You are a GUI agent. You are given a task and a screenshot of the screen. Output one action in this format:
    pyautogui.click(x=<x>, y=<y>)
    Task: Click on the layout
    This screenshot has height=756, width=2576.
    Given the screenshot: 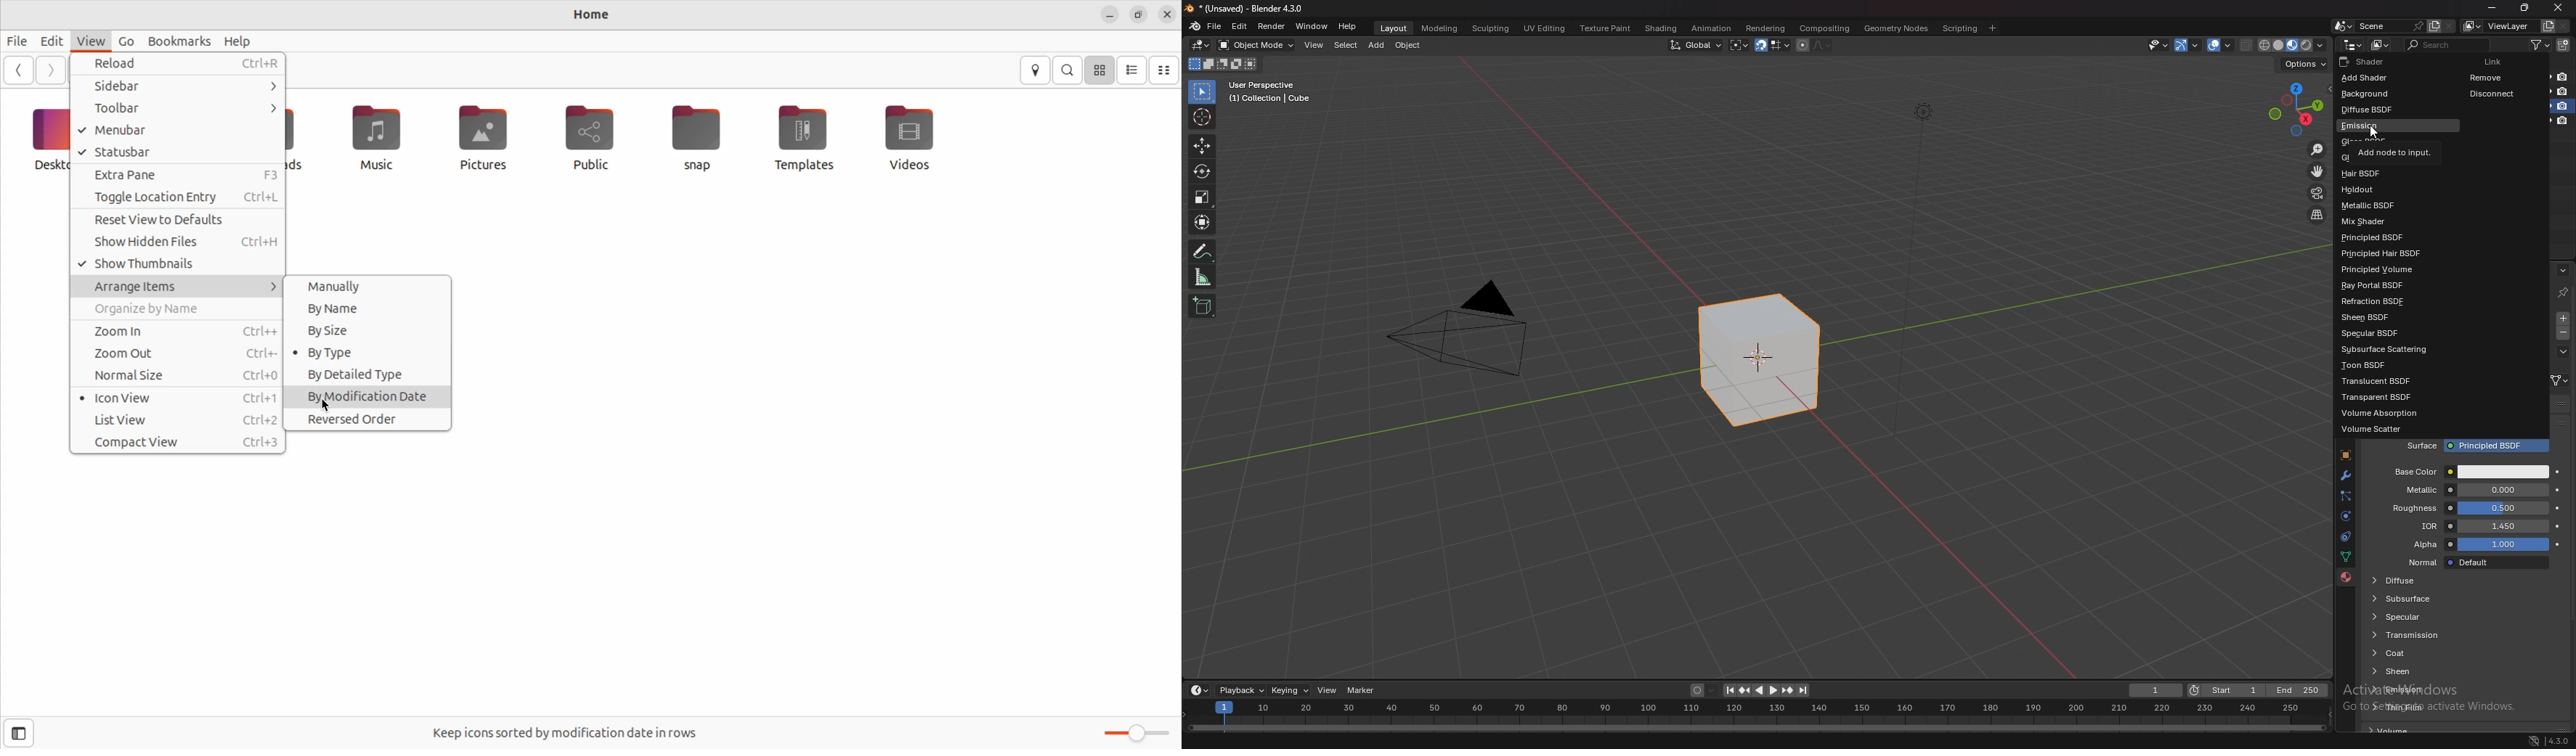 What is the action you would take?
    pyautogui.click(x=1391, y=26)
    